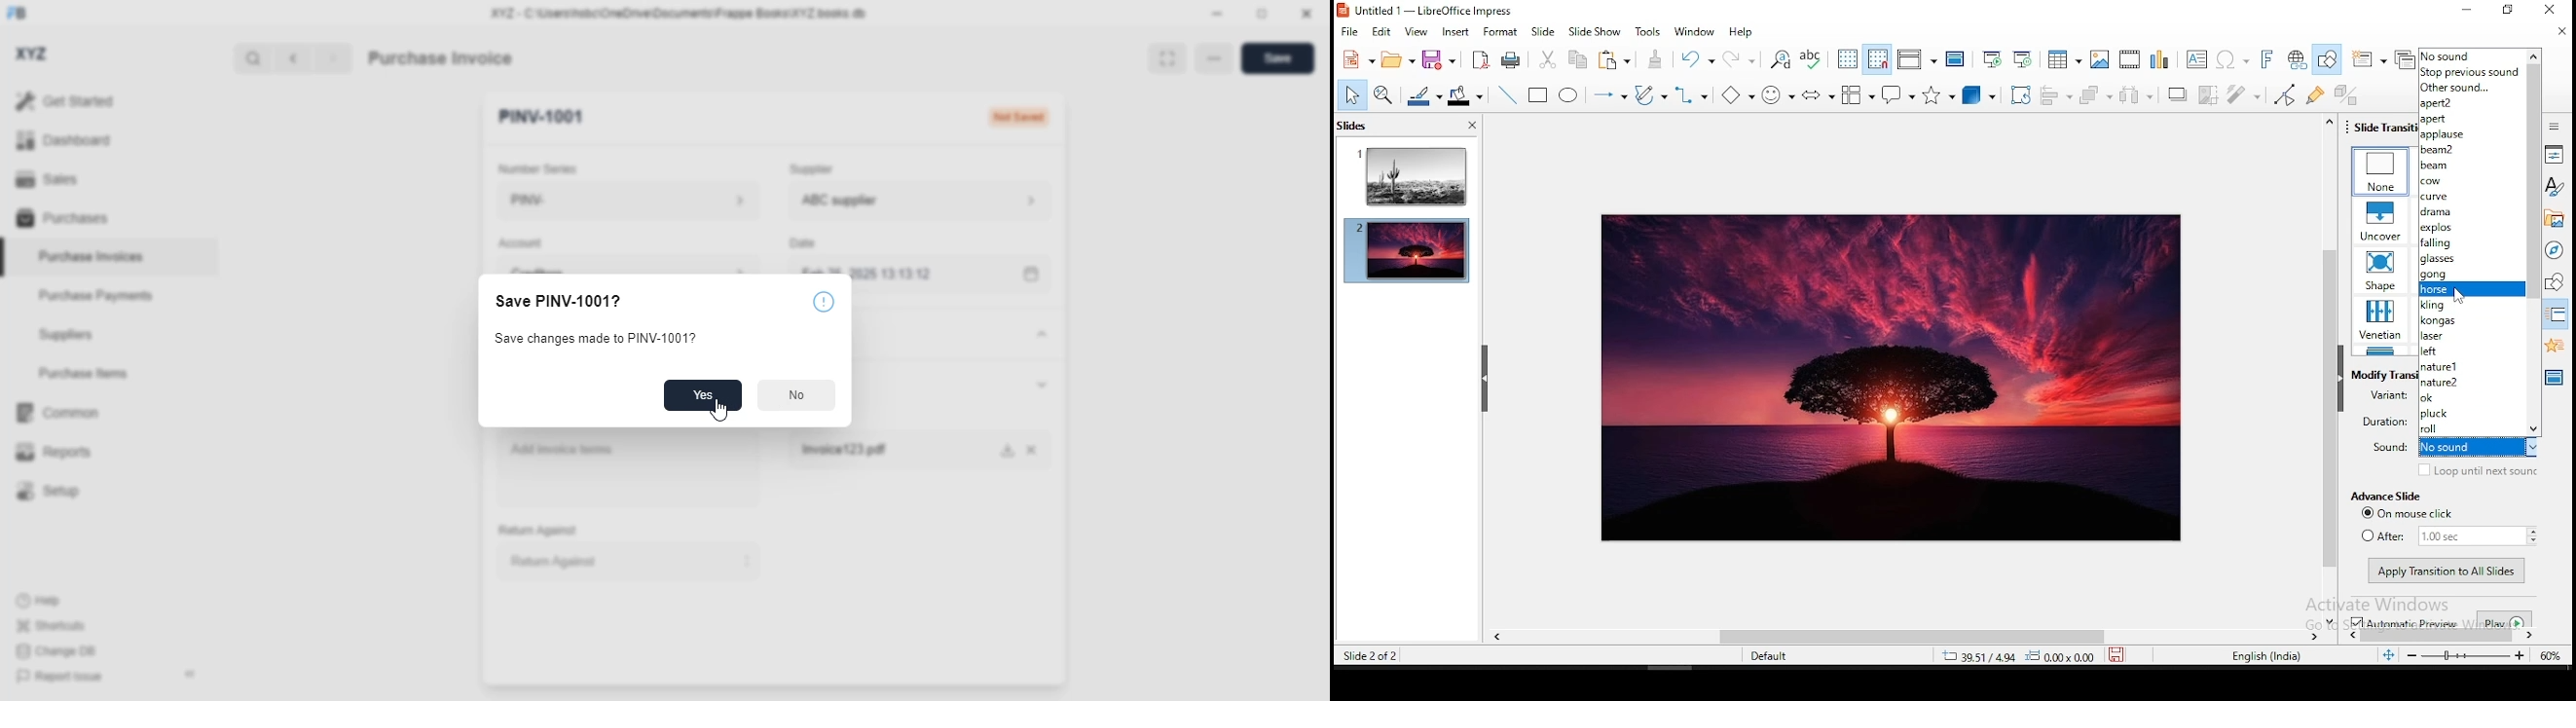 Image resolution: width=2576 pixels, height=728 pixels. Describe the element at coordinates (51, 179) in the screenshot. I see `sales` at that location.